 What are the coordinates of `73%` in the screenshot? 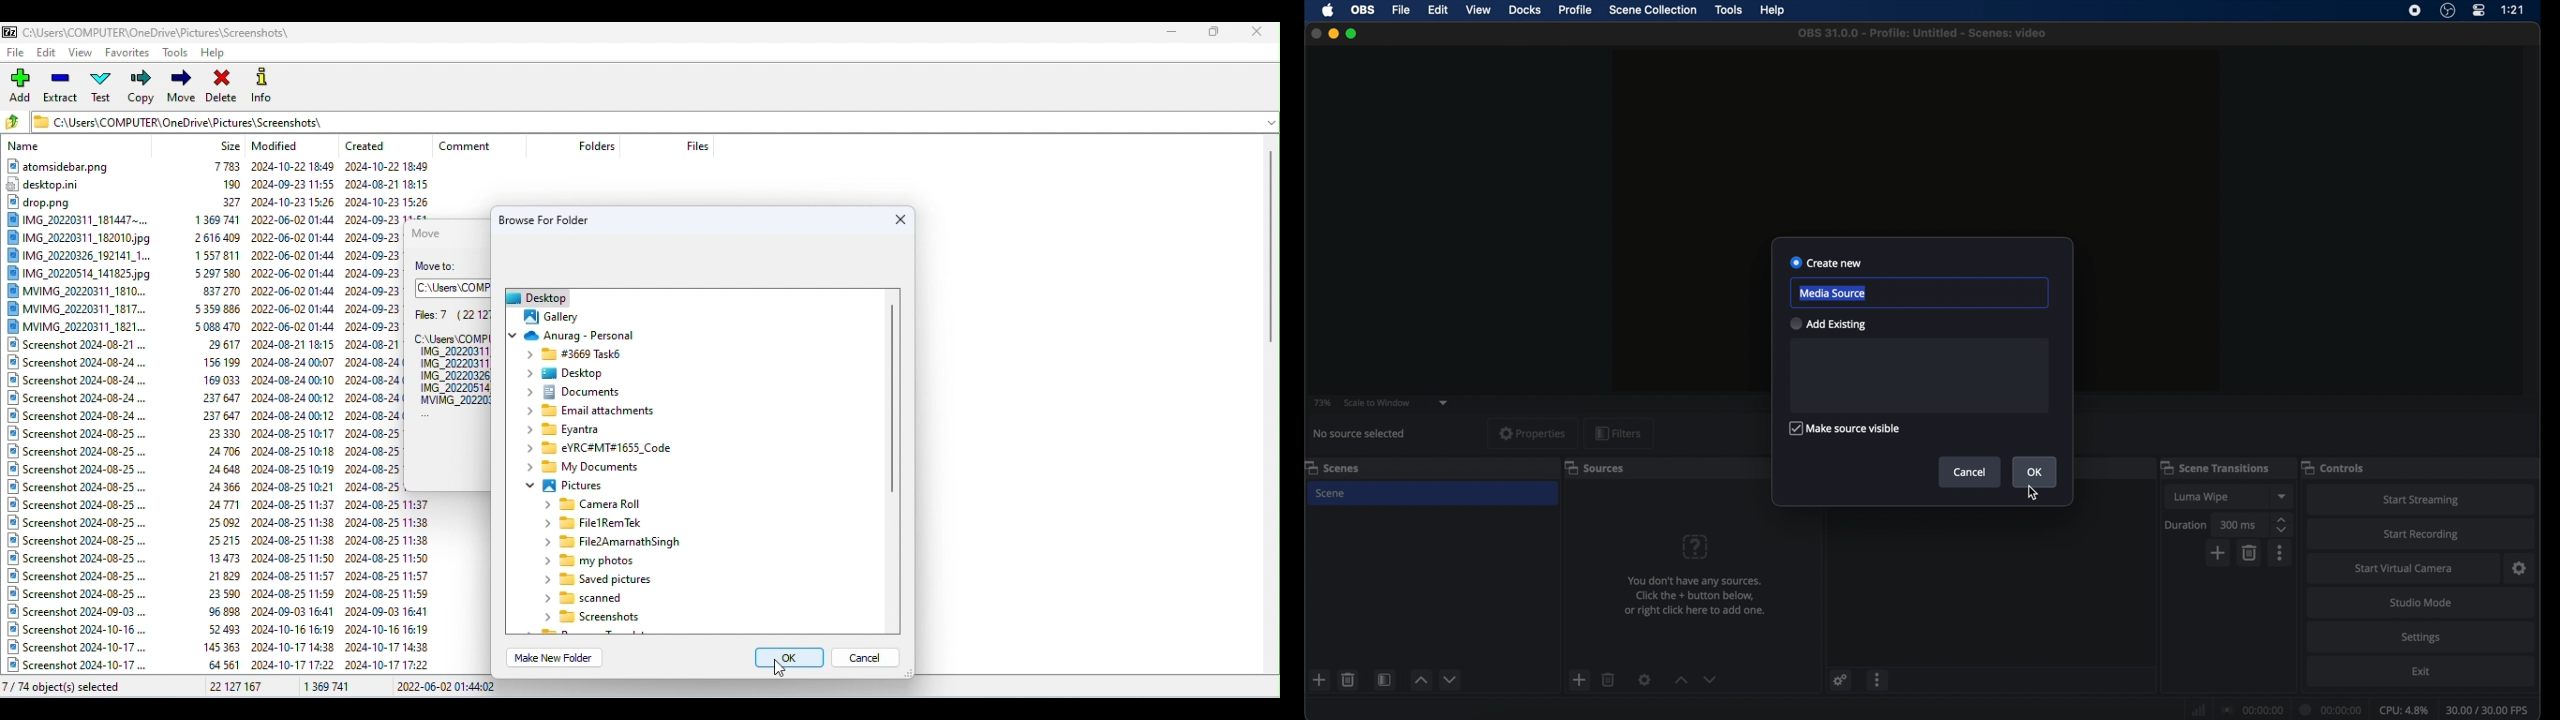 It's located at (1321, 402).